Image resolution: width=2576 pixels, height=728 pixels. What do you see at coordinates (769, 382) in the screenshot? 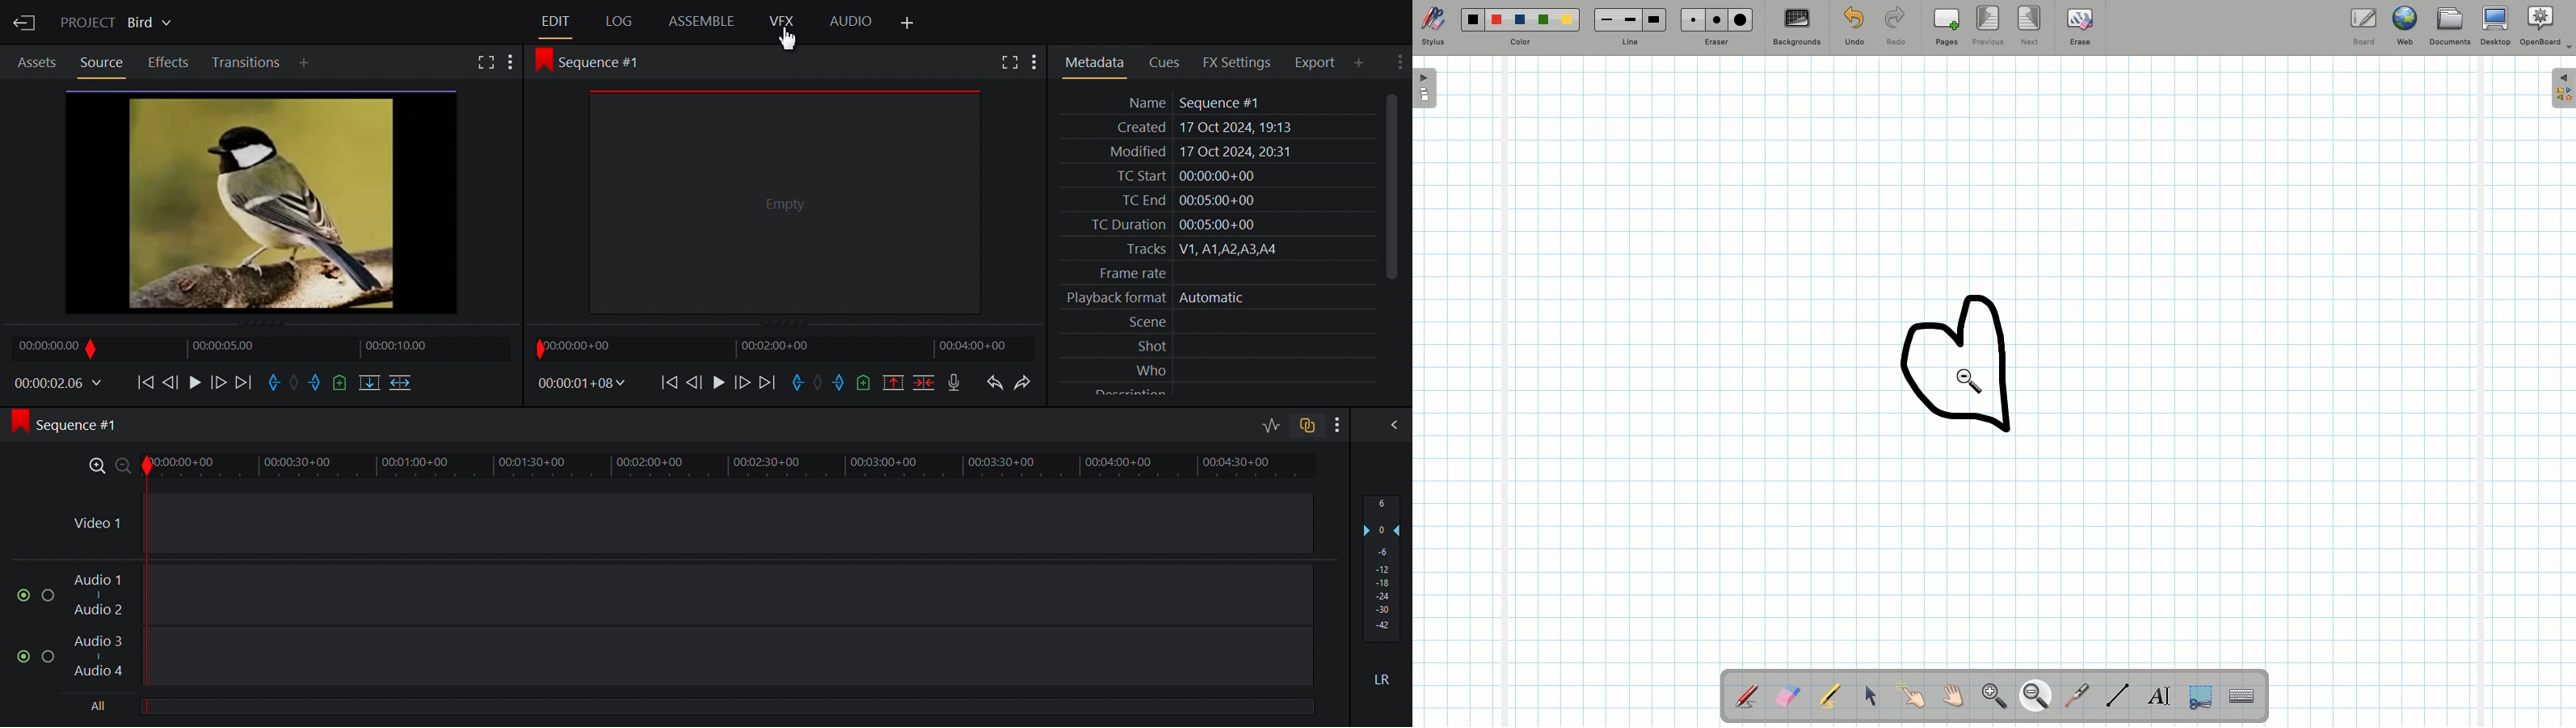
I see `Move forward` at bounding box center [769, 382].